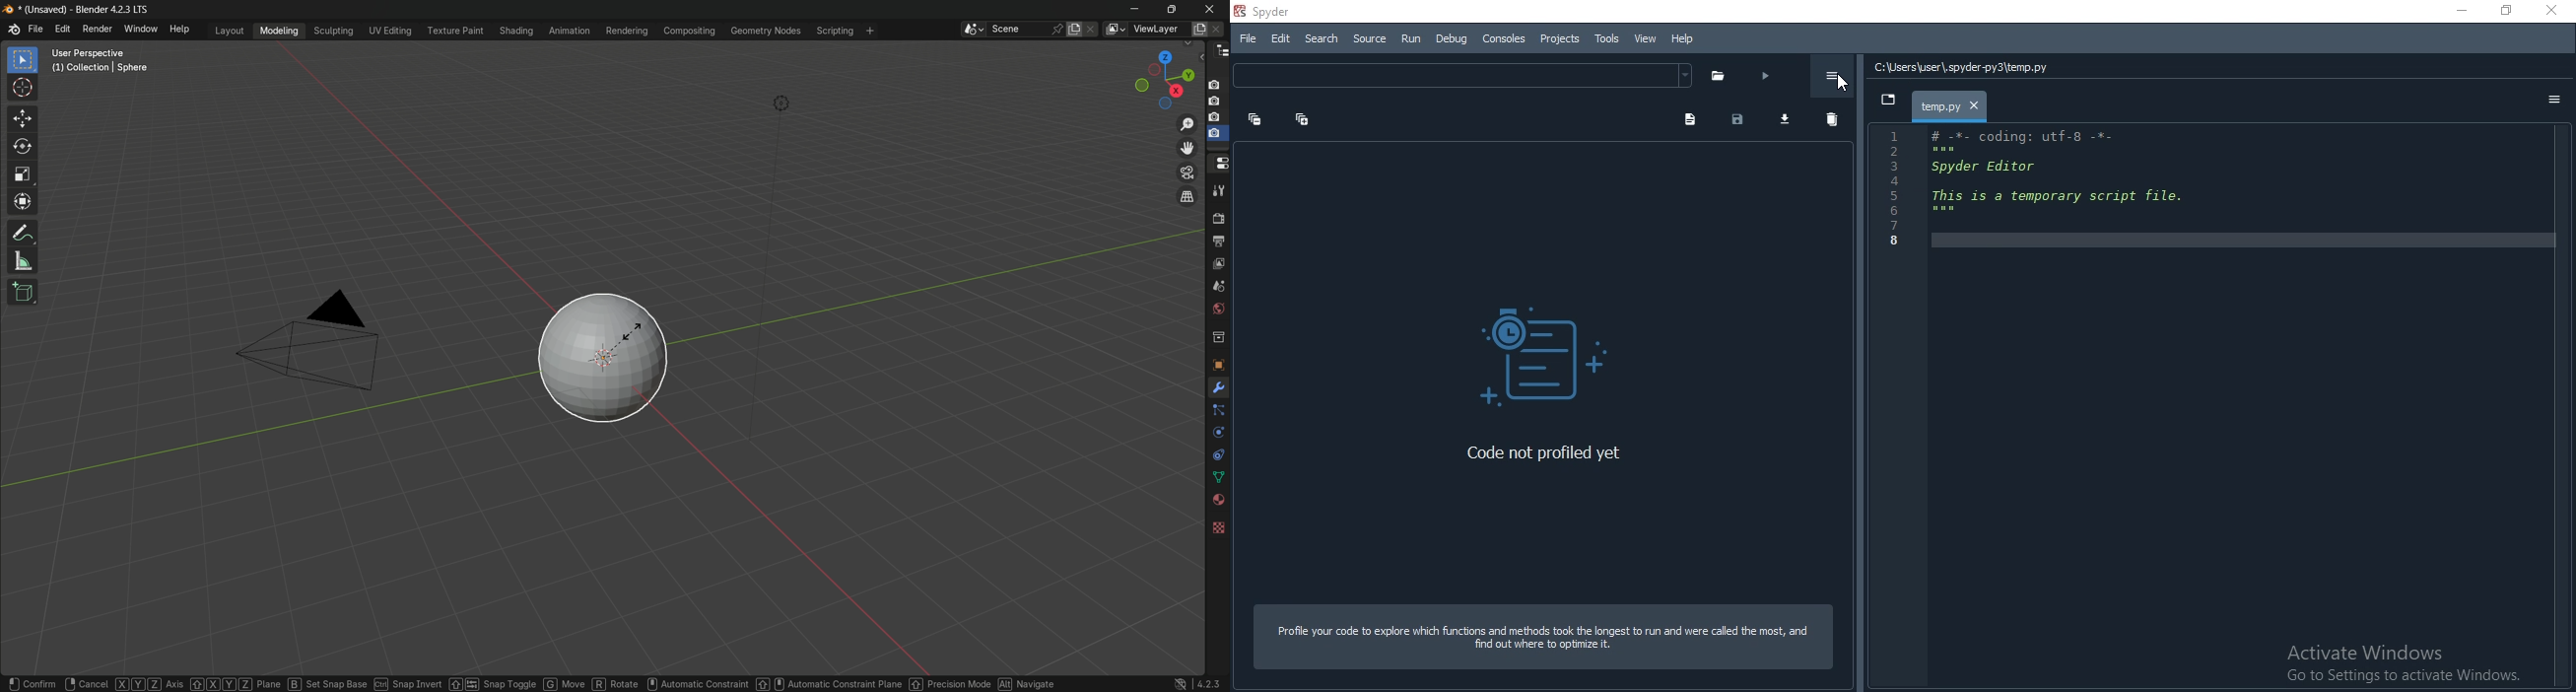  What do you see at coordinates (1058, 28) in the screenshot?
I see `pin scene to workplace` at bounding box center [1058, 28].